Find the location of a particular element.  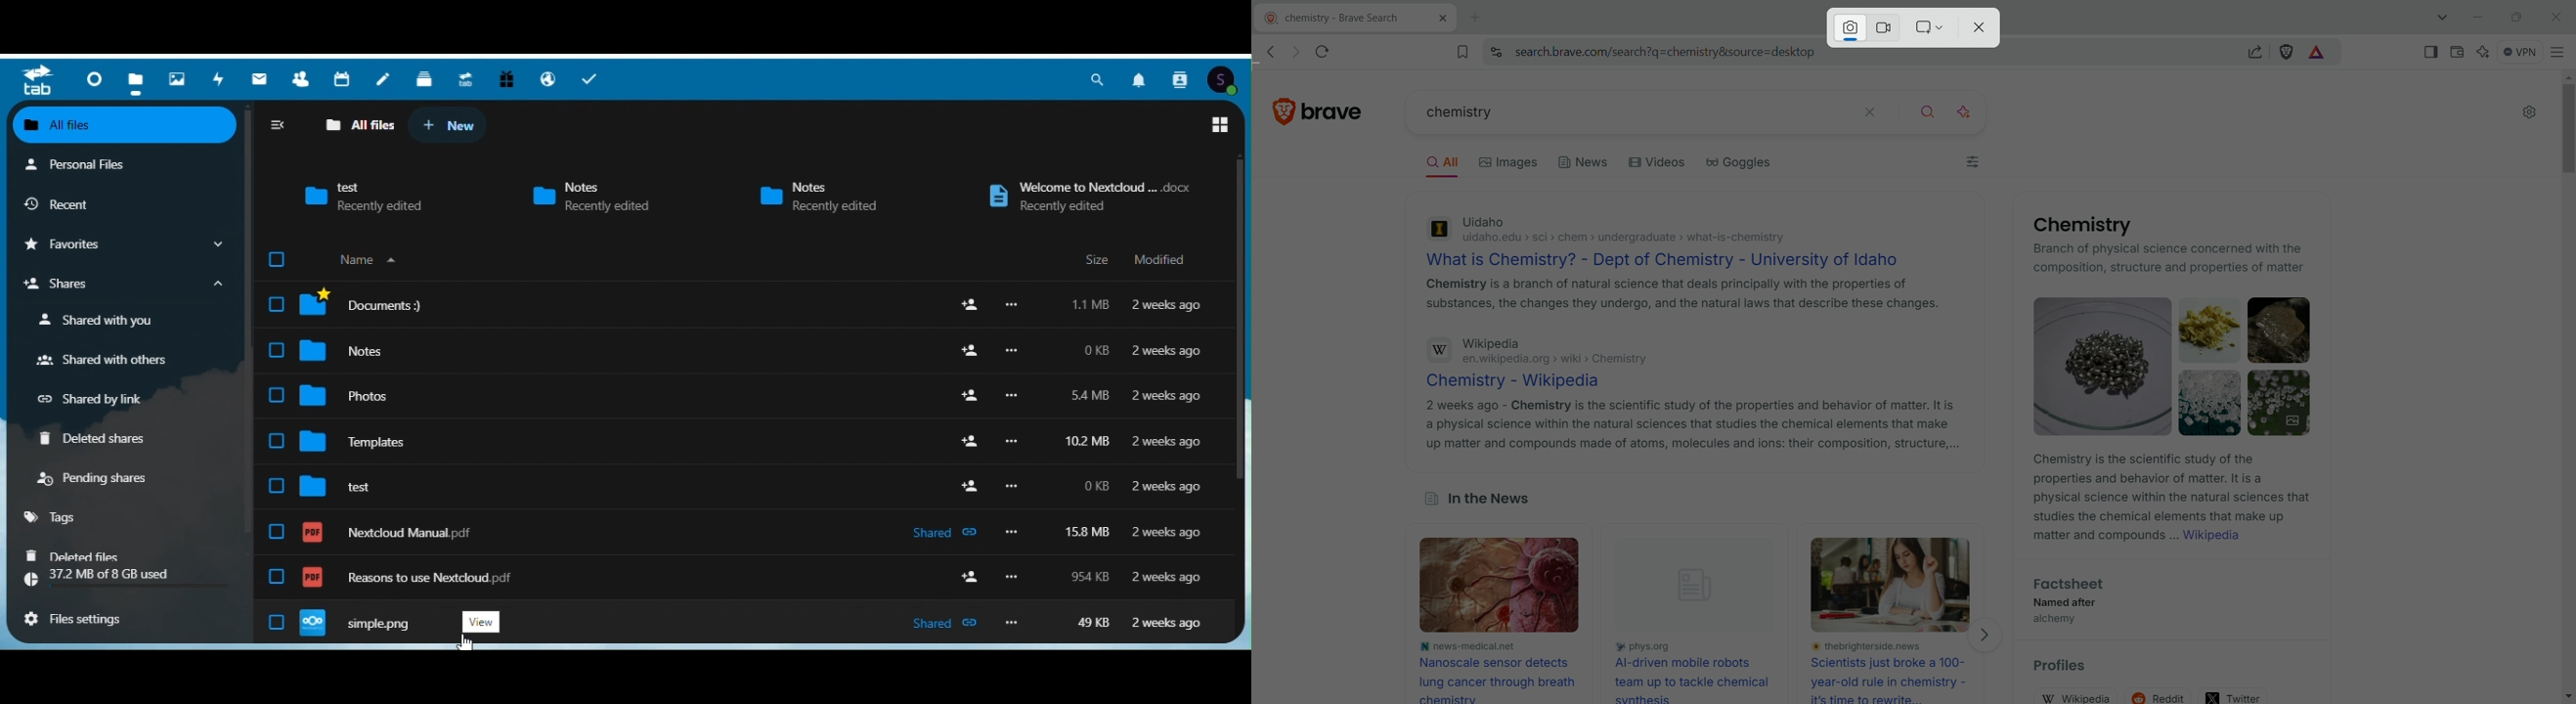

share this page is located at coordinates (2255, 51).